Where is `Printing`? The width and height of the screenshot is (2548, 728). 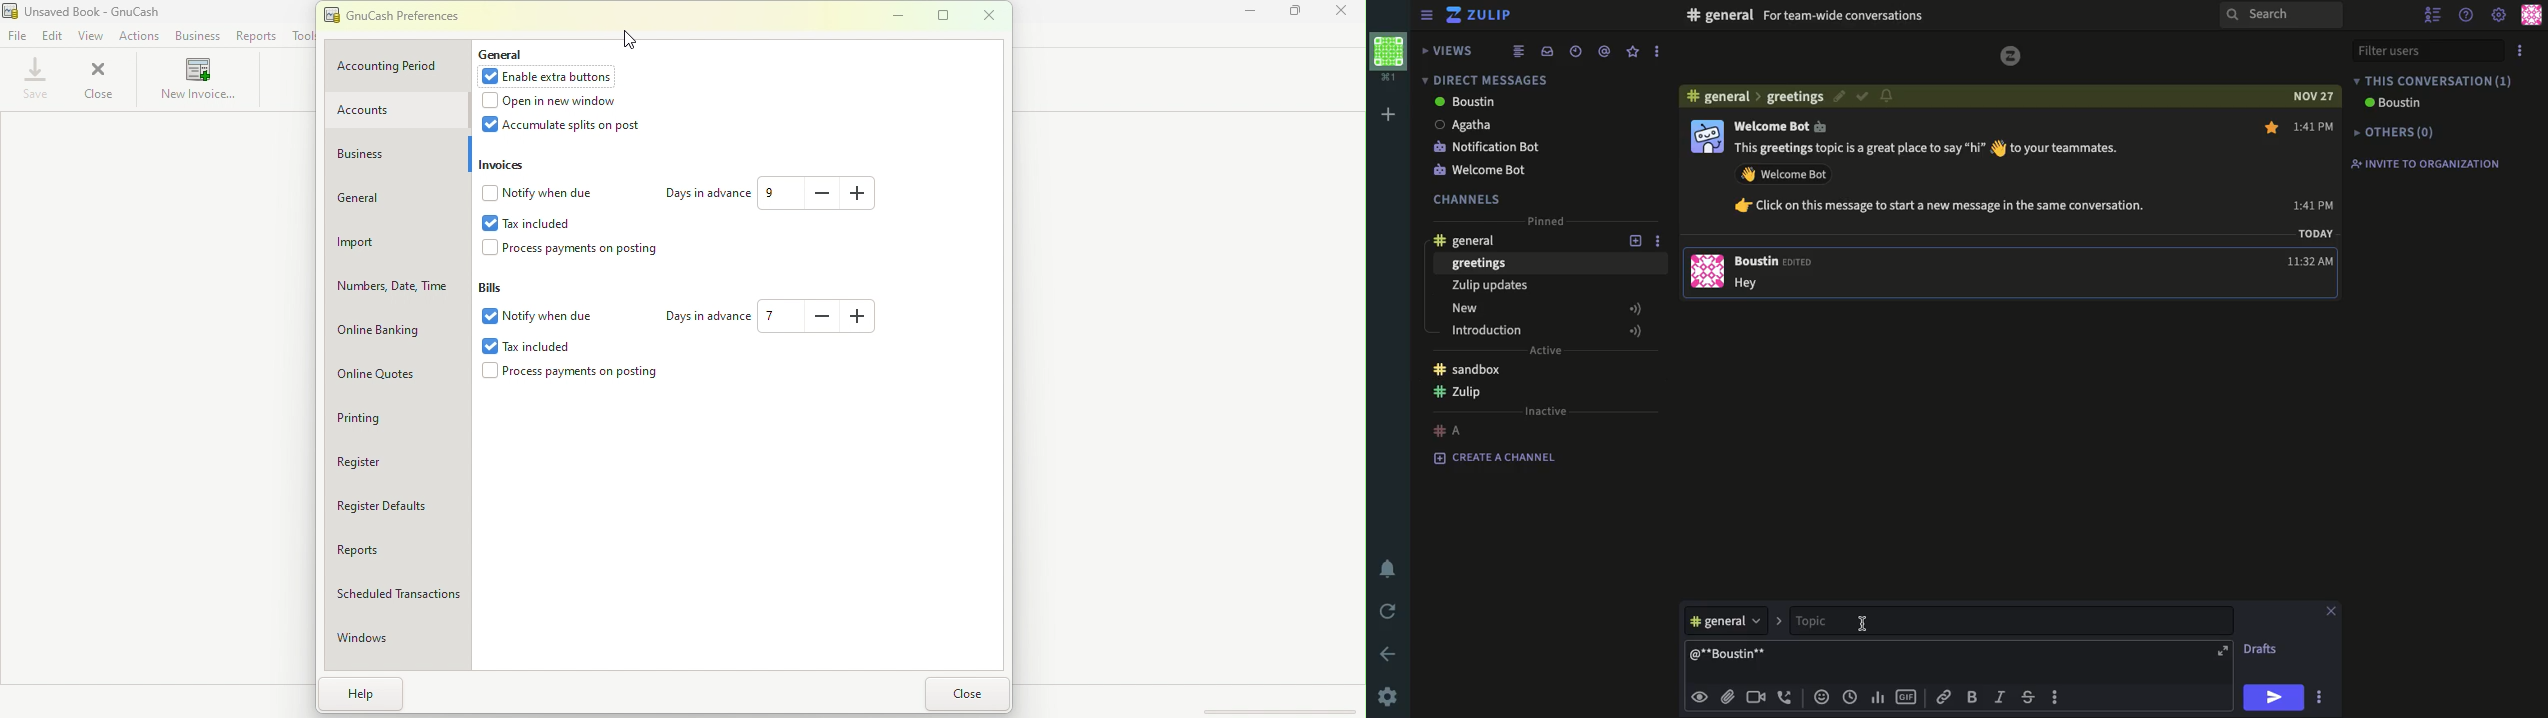
Printing is located at coordinates (400, 417).